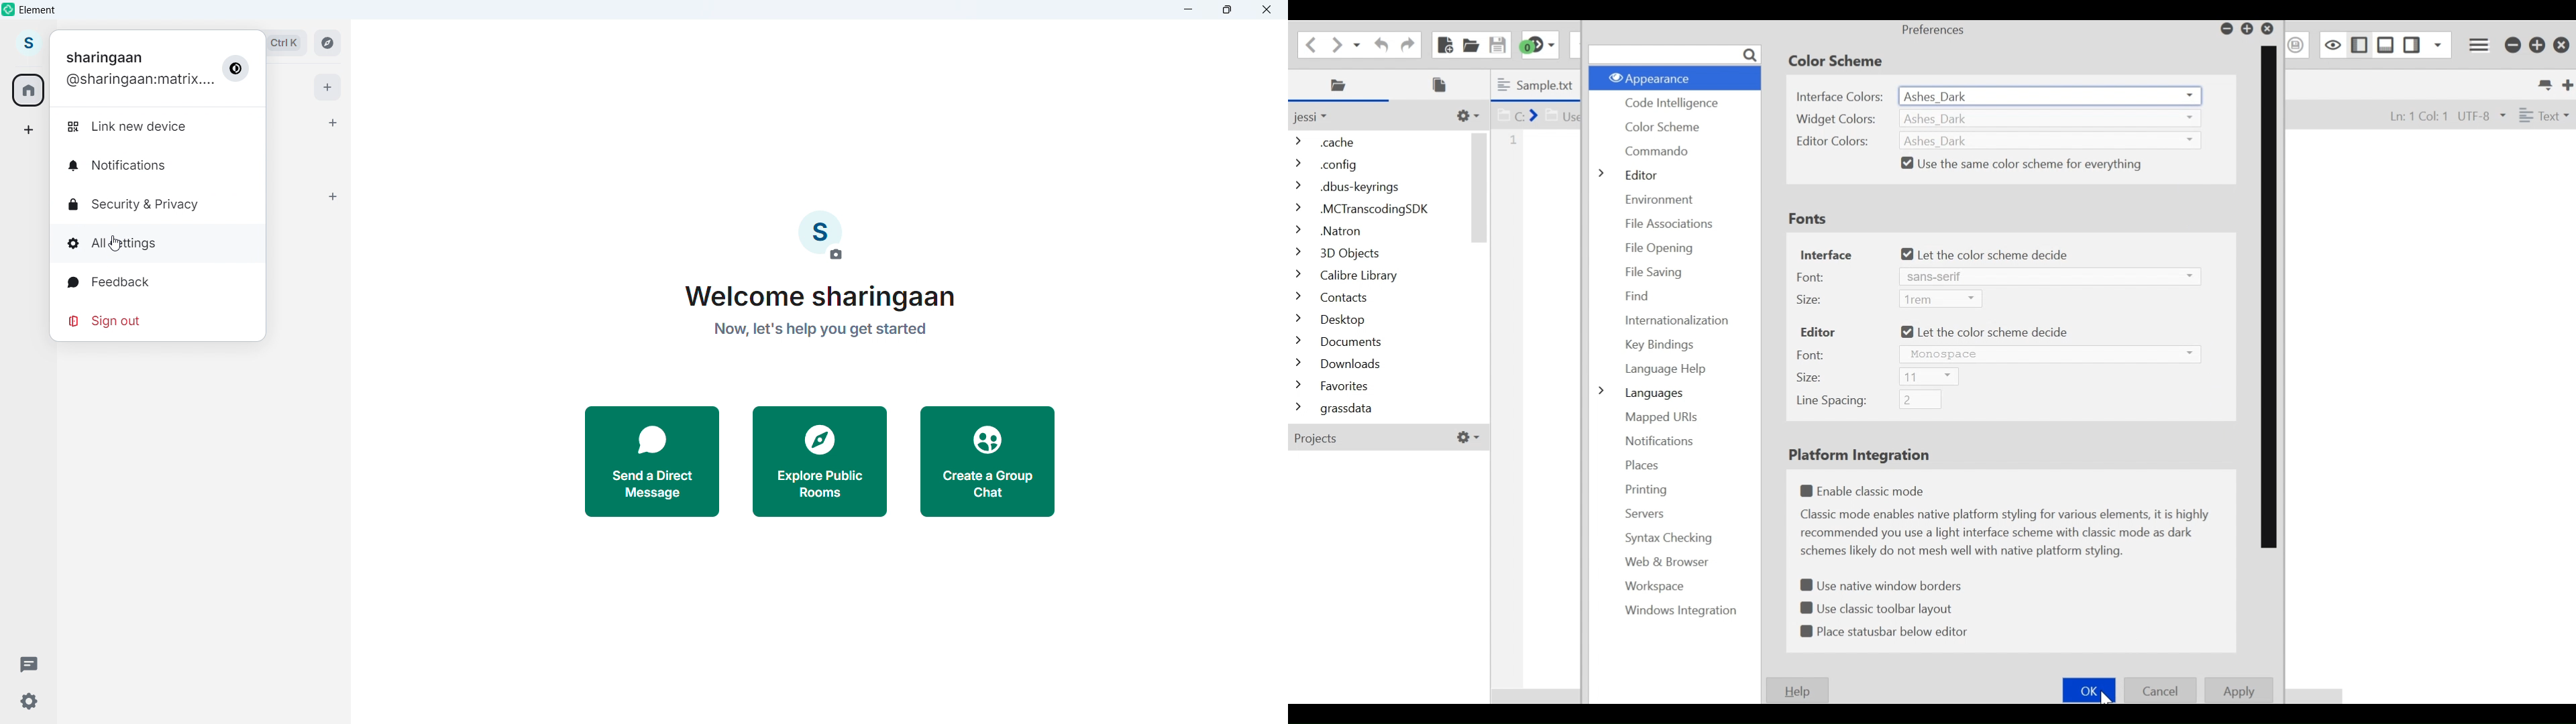  I want to click on Platform Intergration, so click(1864, 456).